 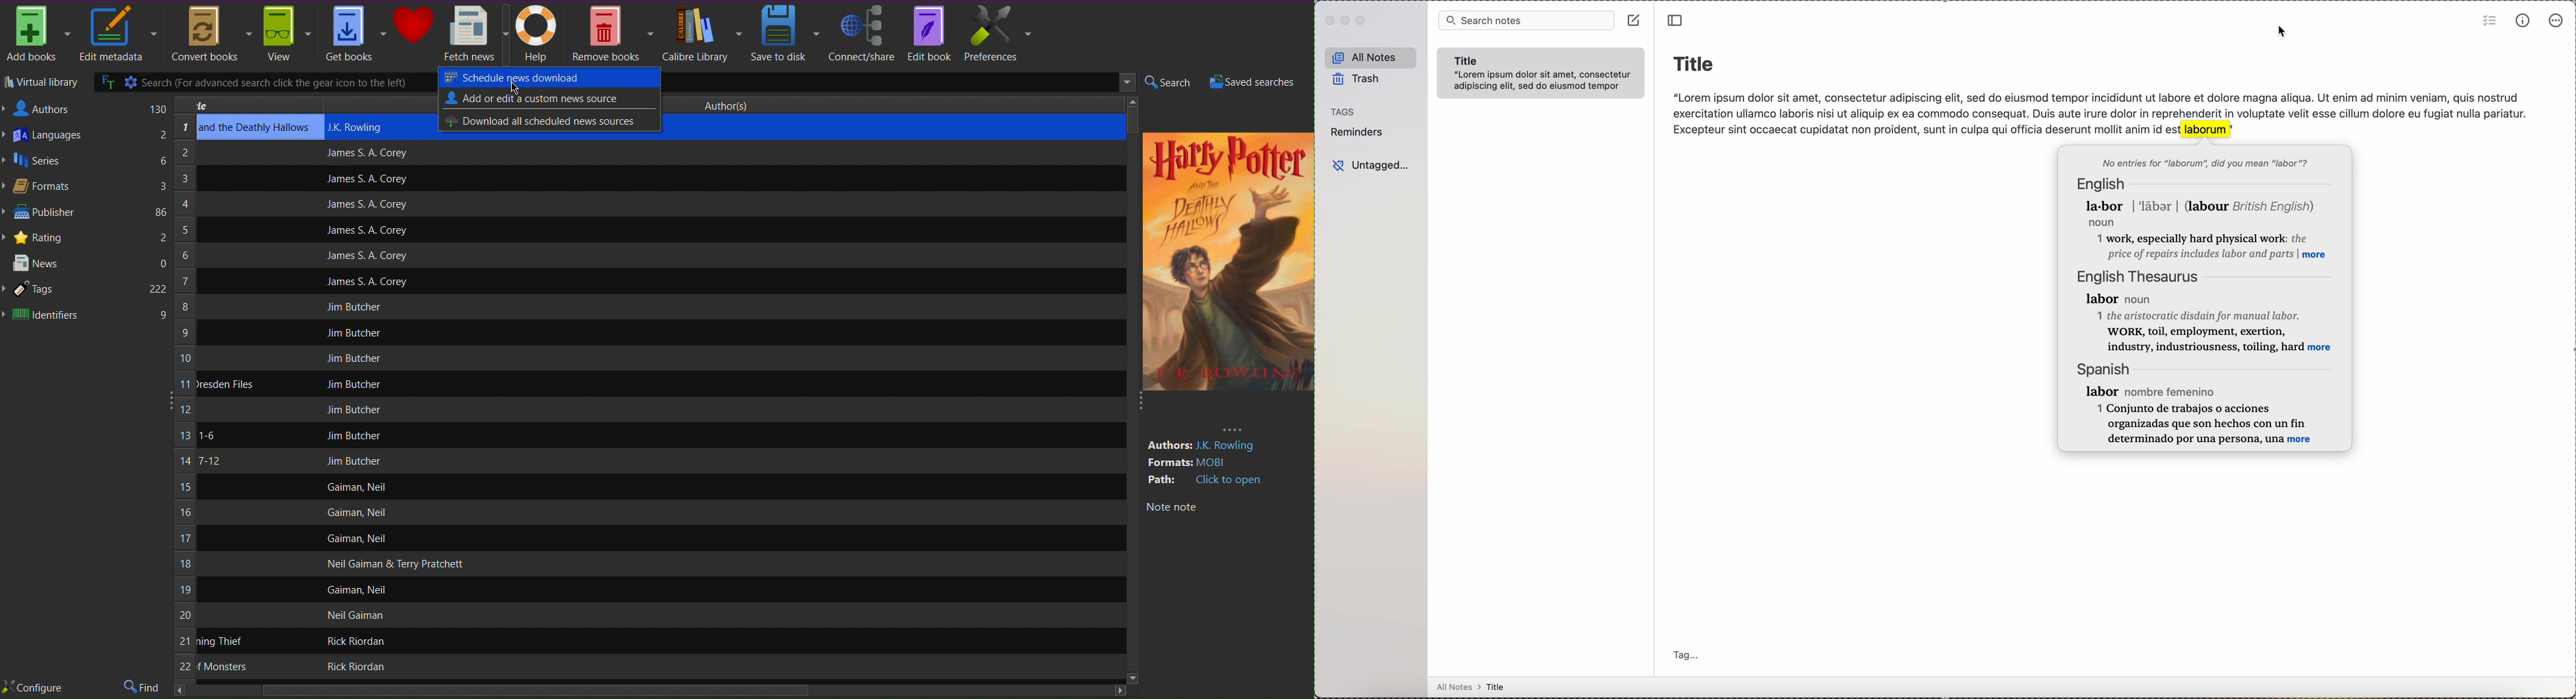 I want to click on Jim Butcher, so click(x=354, y=409).